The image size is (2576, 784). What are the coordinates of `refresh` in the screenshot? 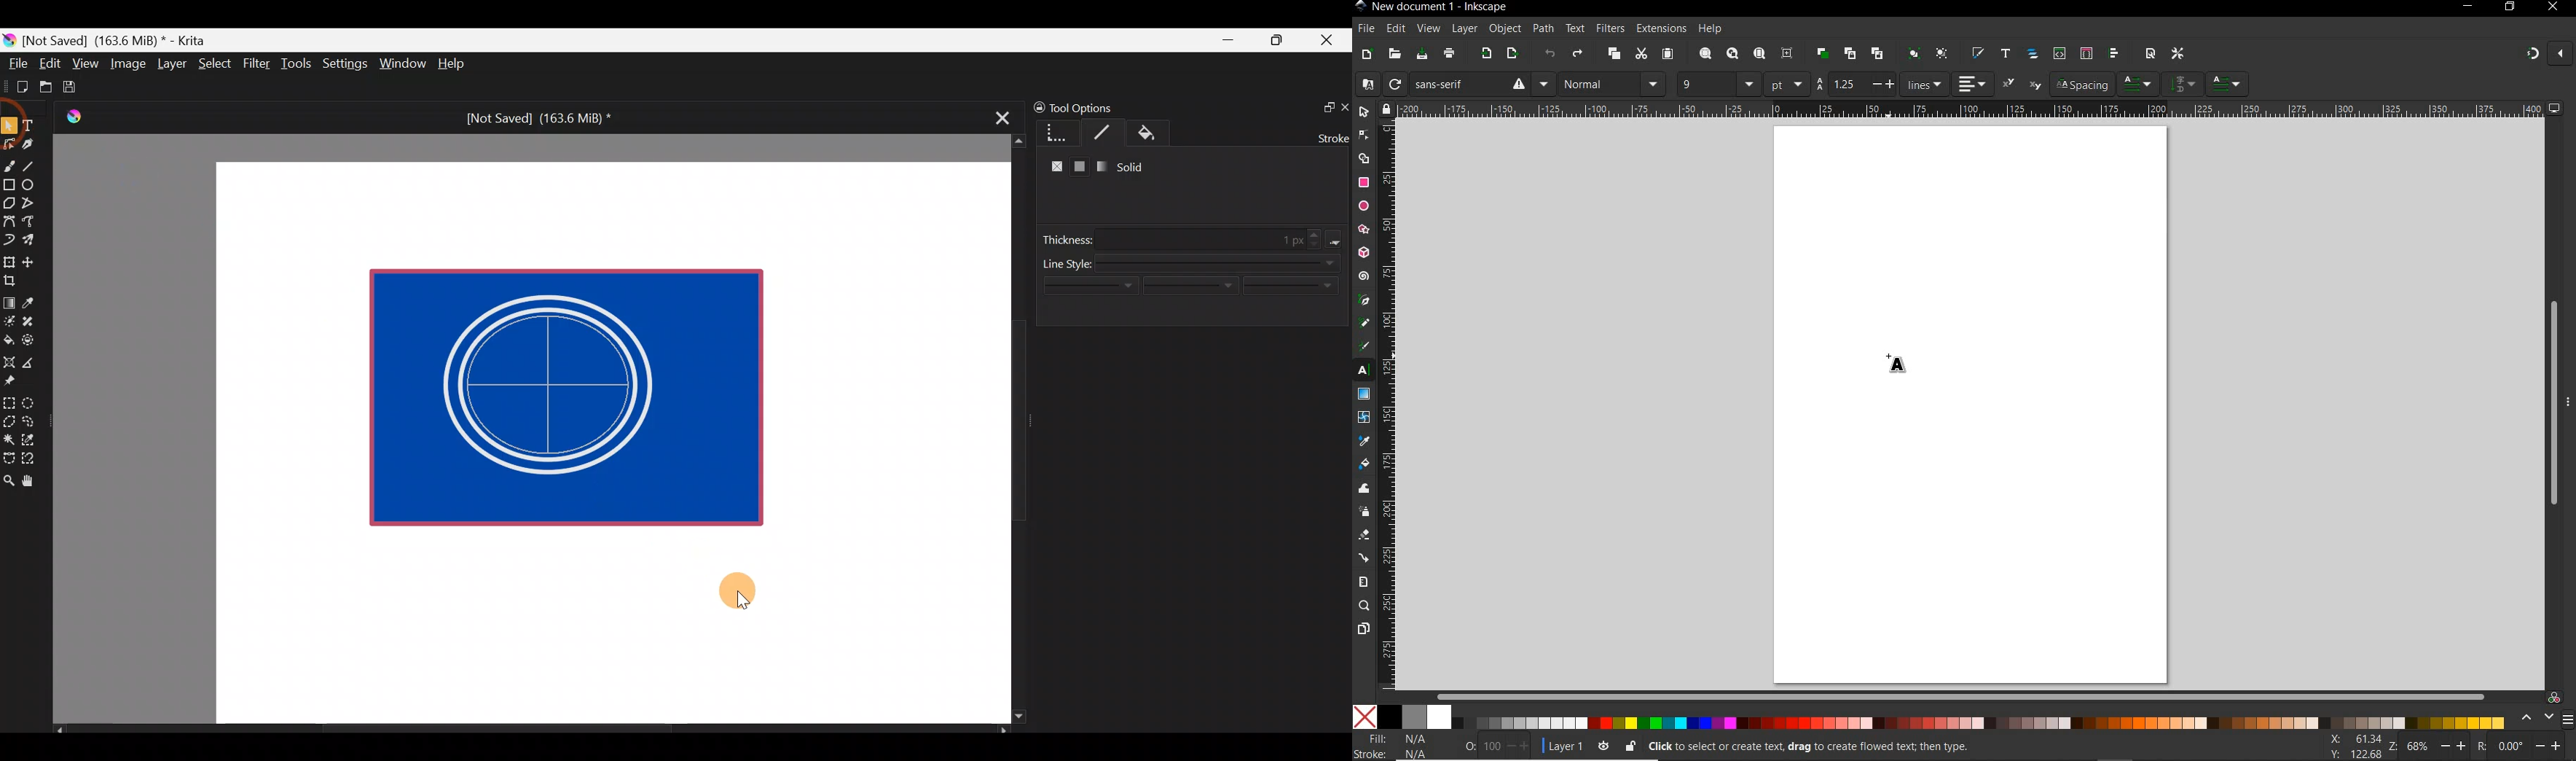 It's located at (1394, 85).